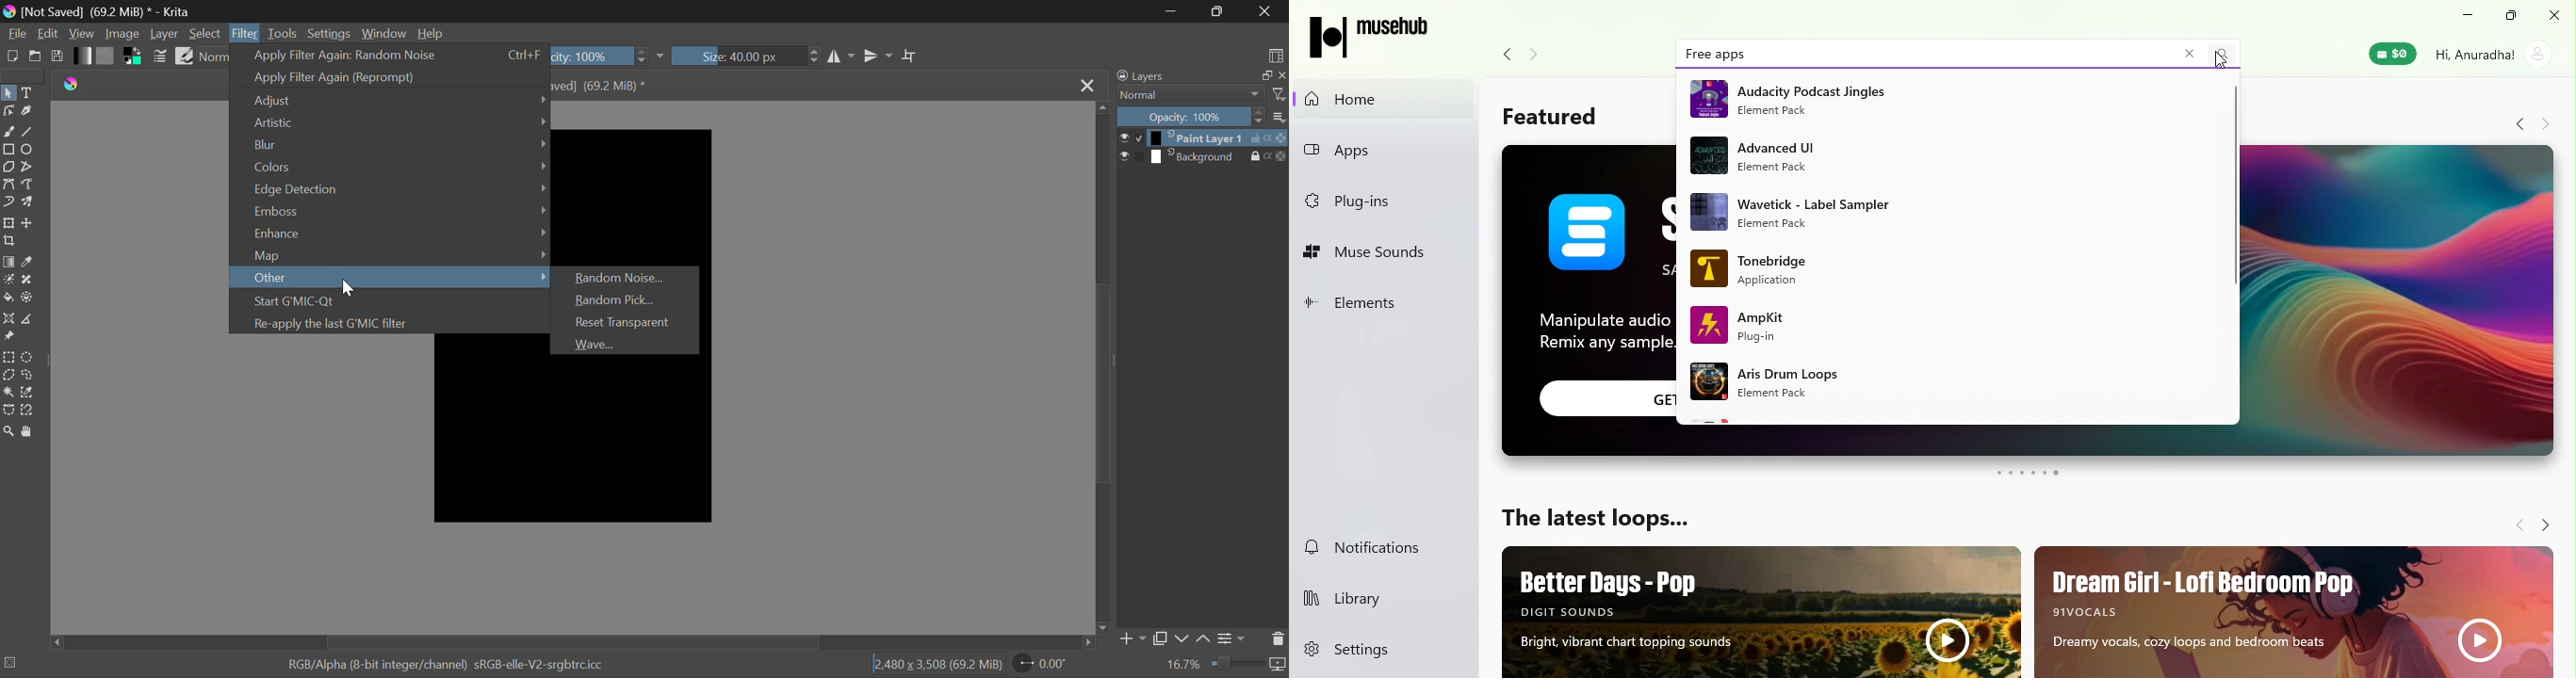 The width and height of the screenshot is (2576, 700). Describe the element at coordinates (1373, 545) in the screenshot. I see `Notifications` at that location.